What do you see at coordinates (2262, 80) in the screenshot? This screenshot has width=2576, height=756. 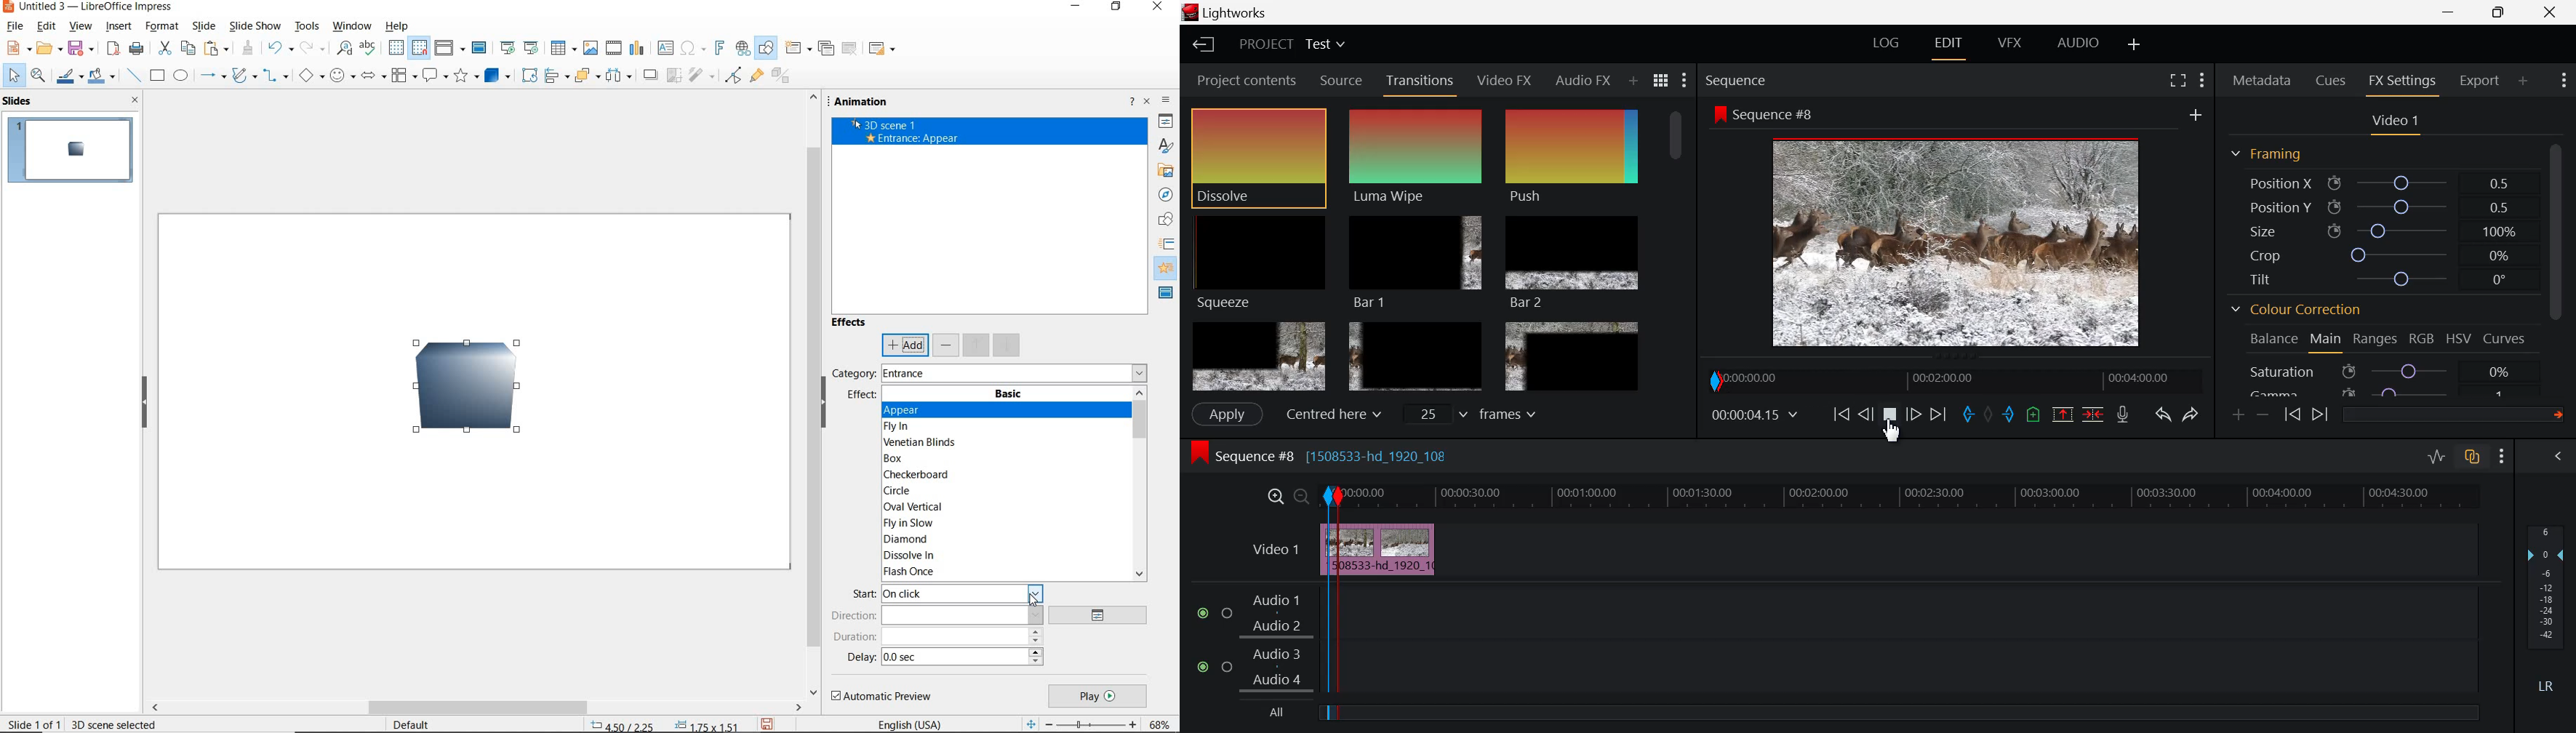 I see `Metadata Tab` at bounding box center [2262, 80].